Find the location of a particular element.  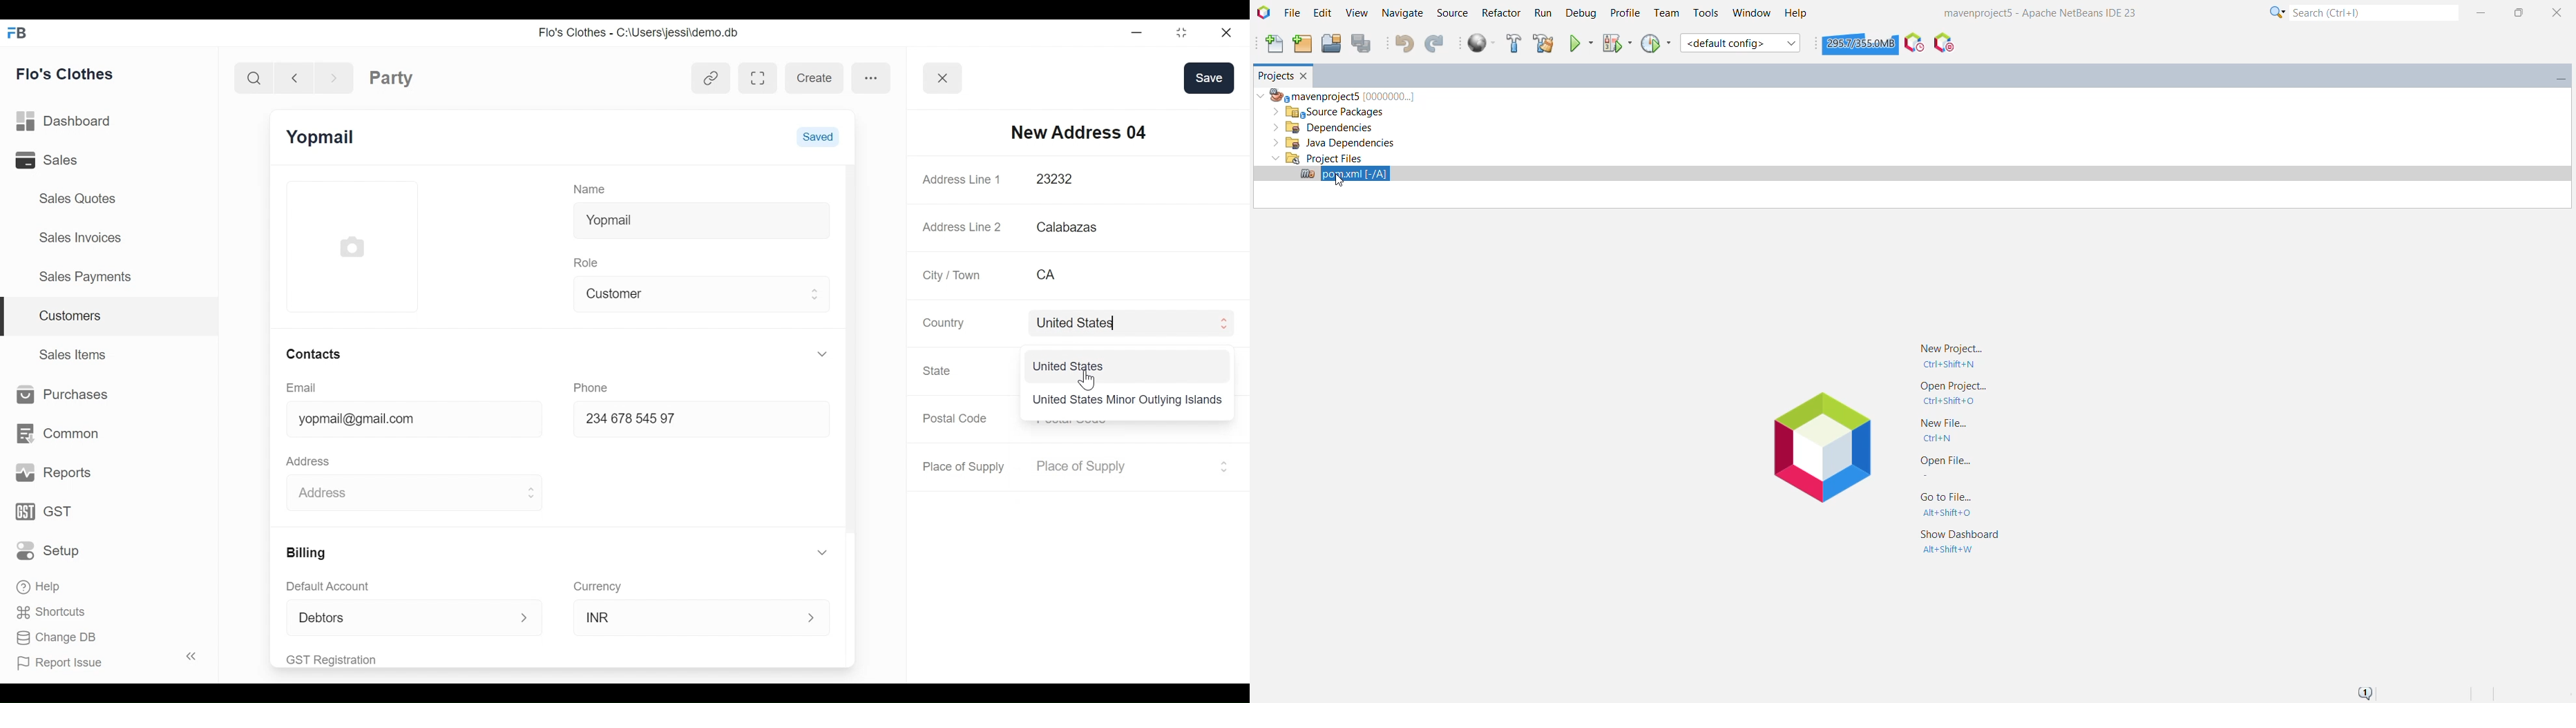

Place of Supply is located at coordinates (1119, 467).